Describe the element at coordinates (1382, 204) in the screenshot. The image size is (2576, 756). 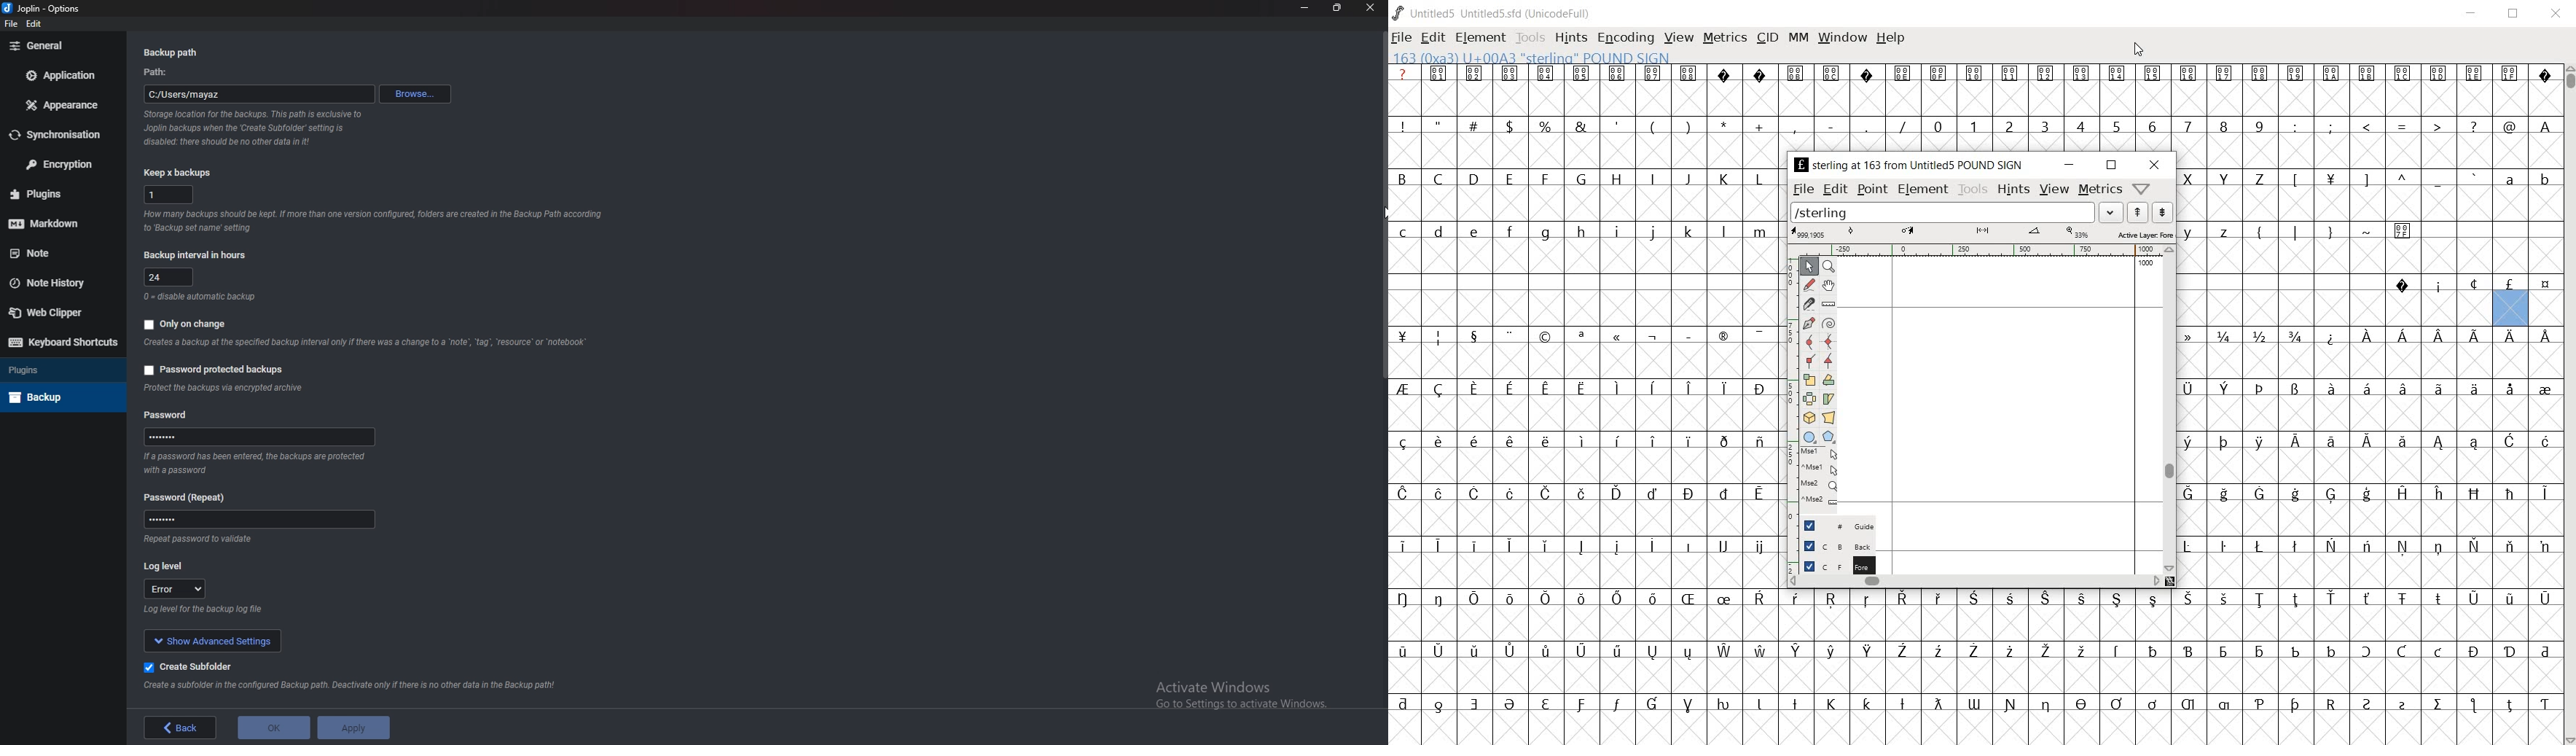
I see `Scroll bar` at that location.